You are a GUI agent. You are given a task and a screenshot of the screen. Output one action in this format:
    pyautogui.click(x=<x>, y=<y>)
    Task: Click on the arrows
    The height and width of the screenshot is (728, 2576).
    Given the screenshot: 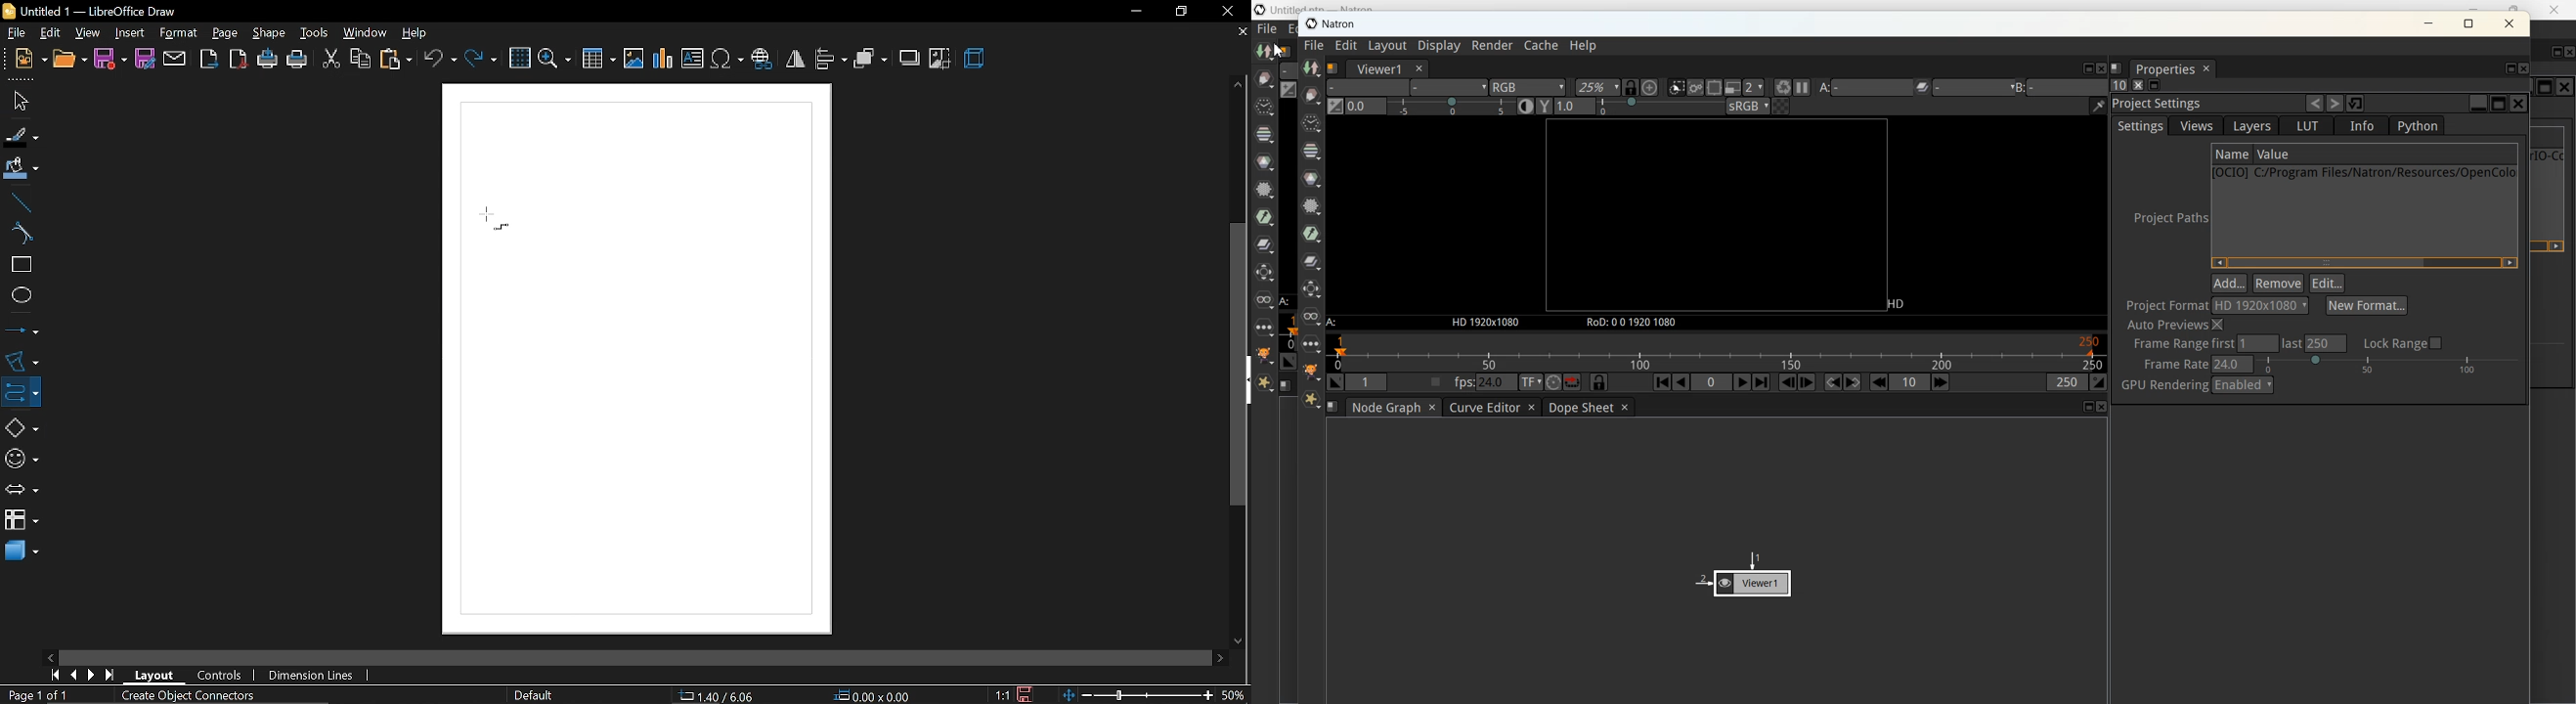 What is the action you would take?
    pyautogui.click(x=19, y=488)
    